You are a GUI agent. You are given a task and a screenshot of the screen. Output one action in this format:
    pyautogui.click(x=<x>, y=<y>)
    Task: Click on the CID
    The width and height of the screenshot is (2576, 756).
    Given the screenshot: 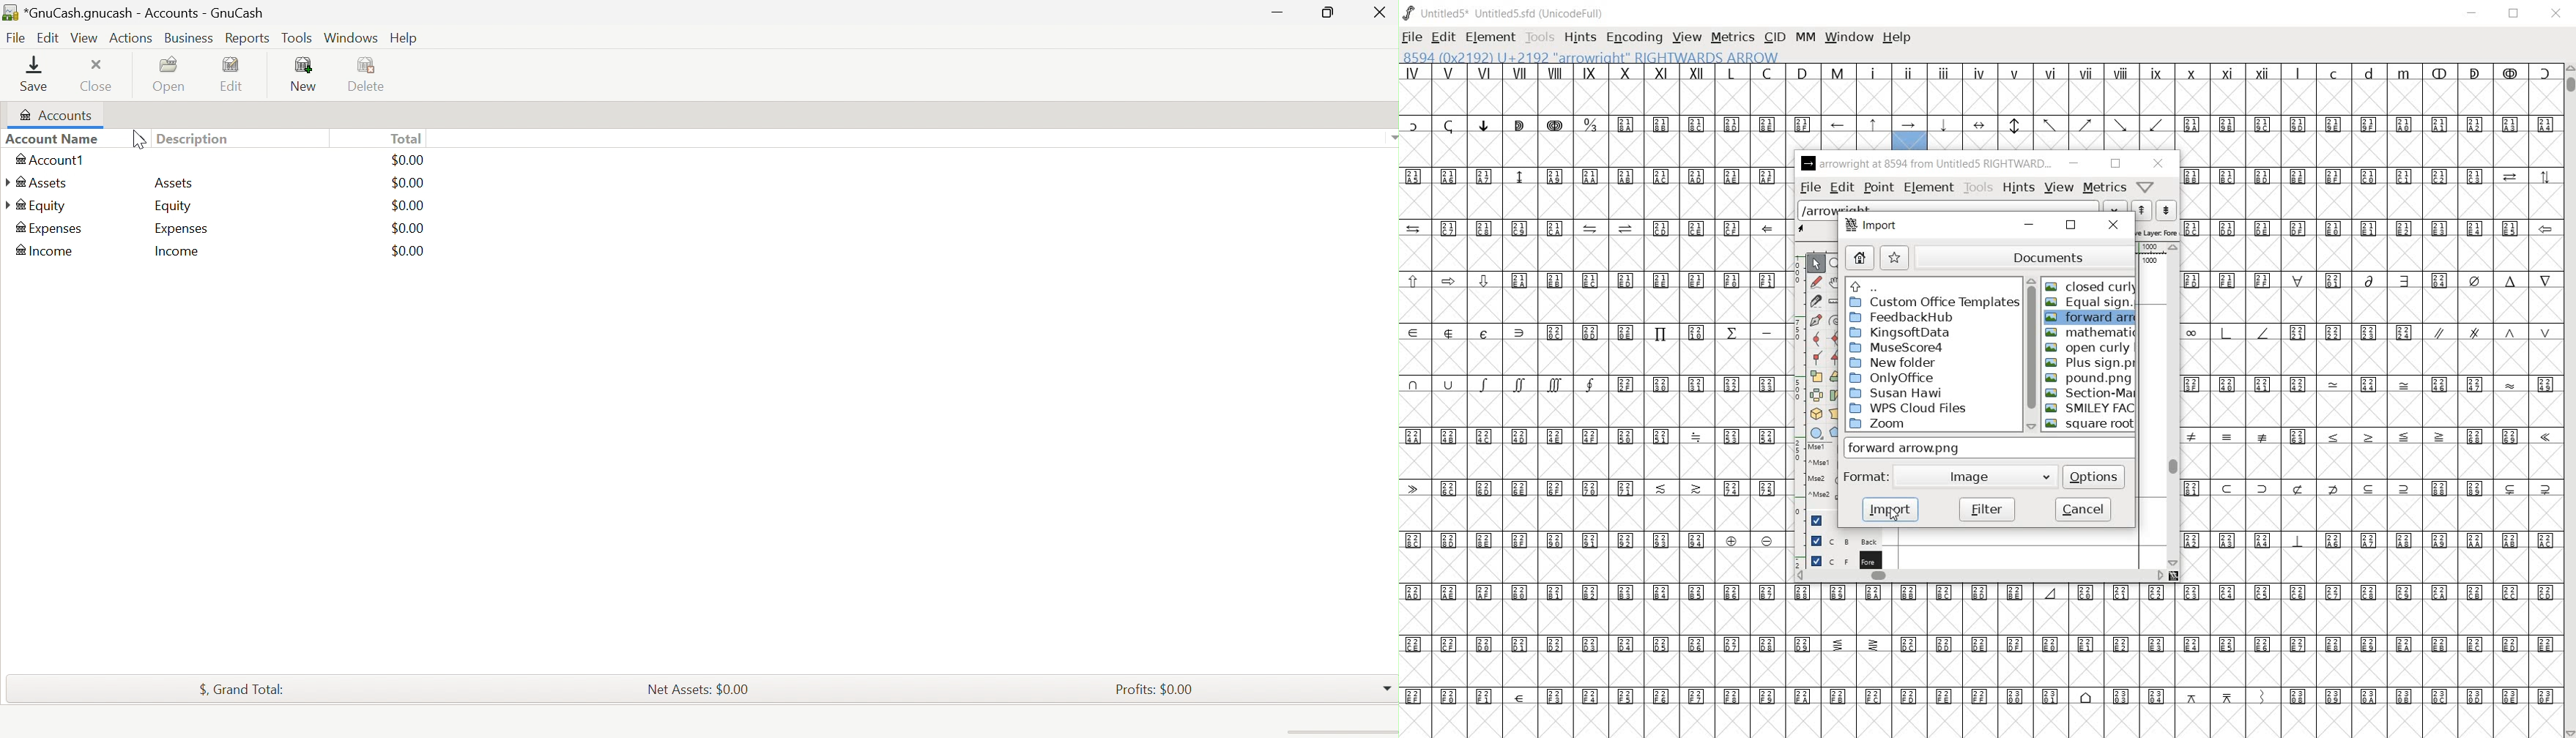 What is the action you would take?
    pyautogui.click(x=1775, y=38)
    